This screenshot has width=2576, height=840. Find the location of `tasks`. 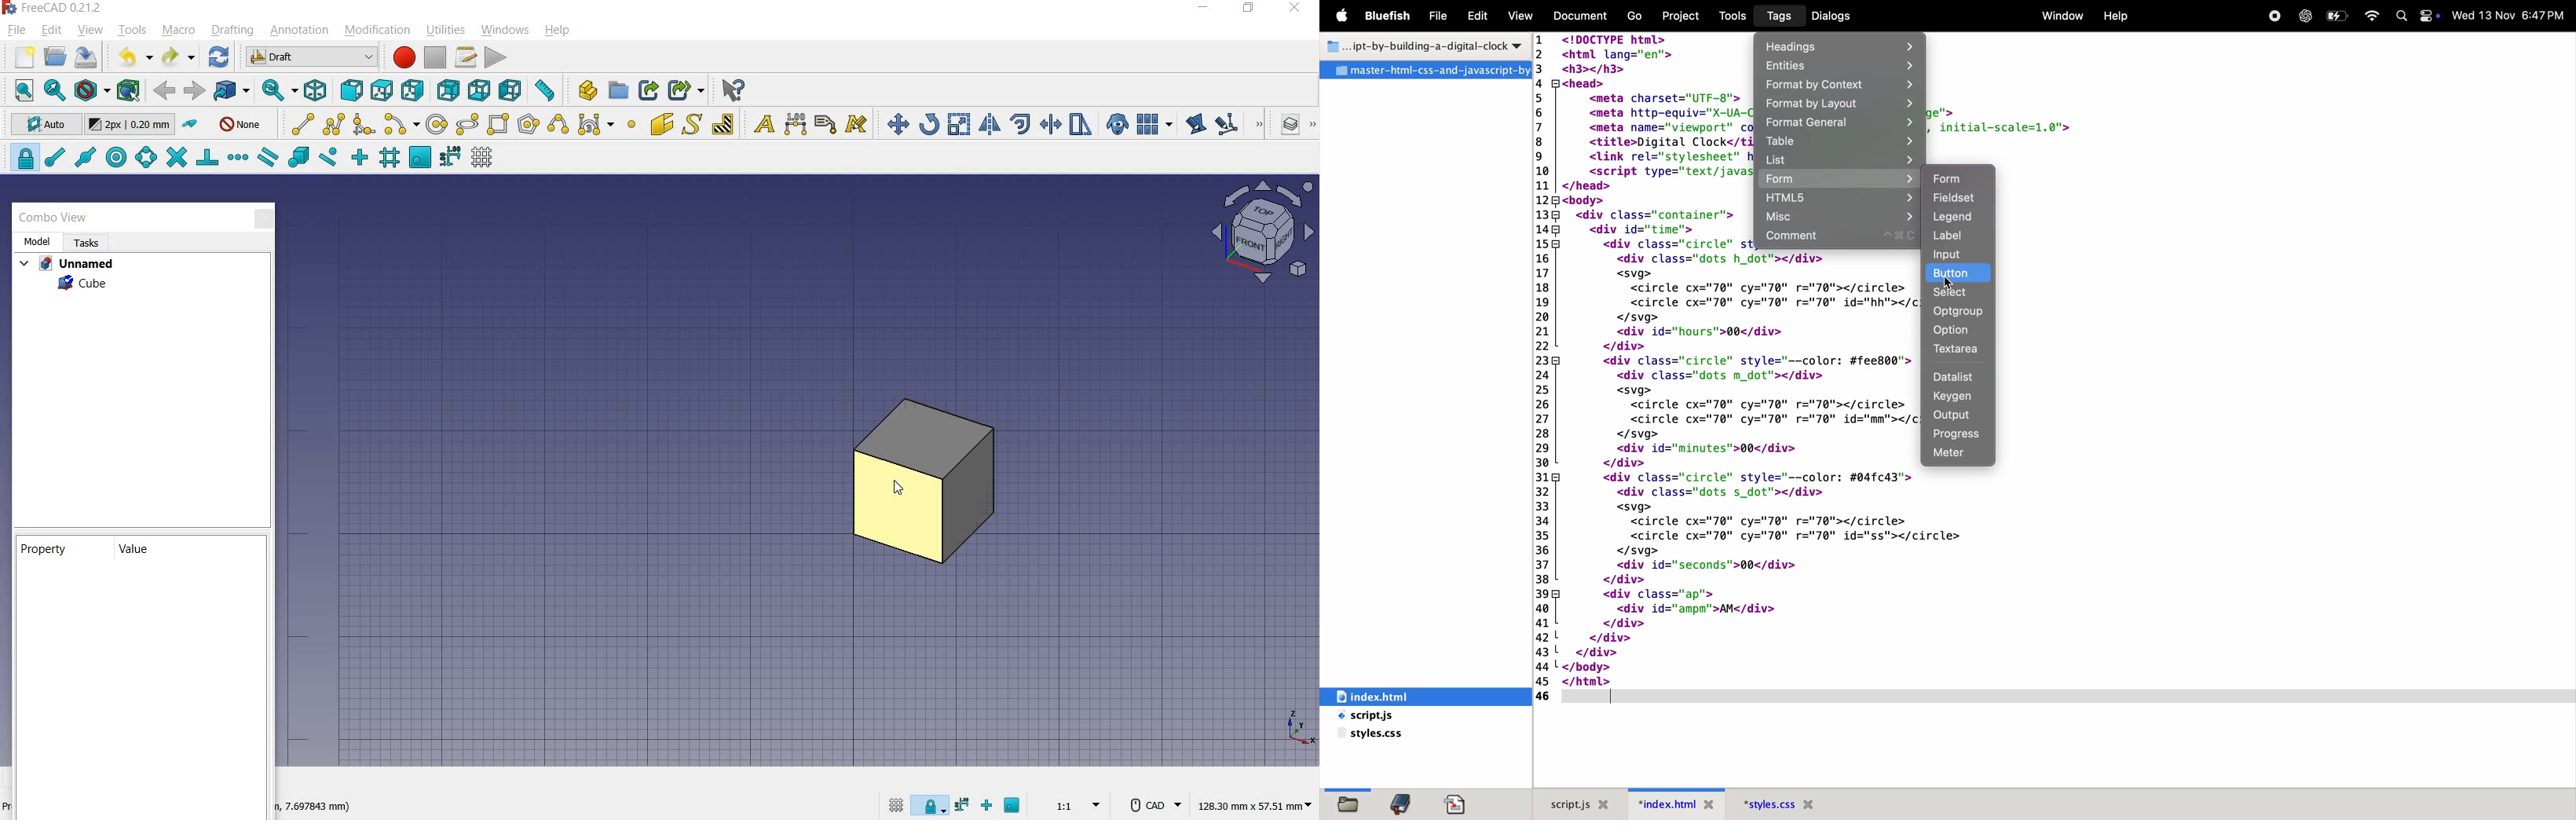

tasks is located at coordinates (85, 243).